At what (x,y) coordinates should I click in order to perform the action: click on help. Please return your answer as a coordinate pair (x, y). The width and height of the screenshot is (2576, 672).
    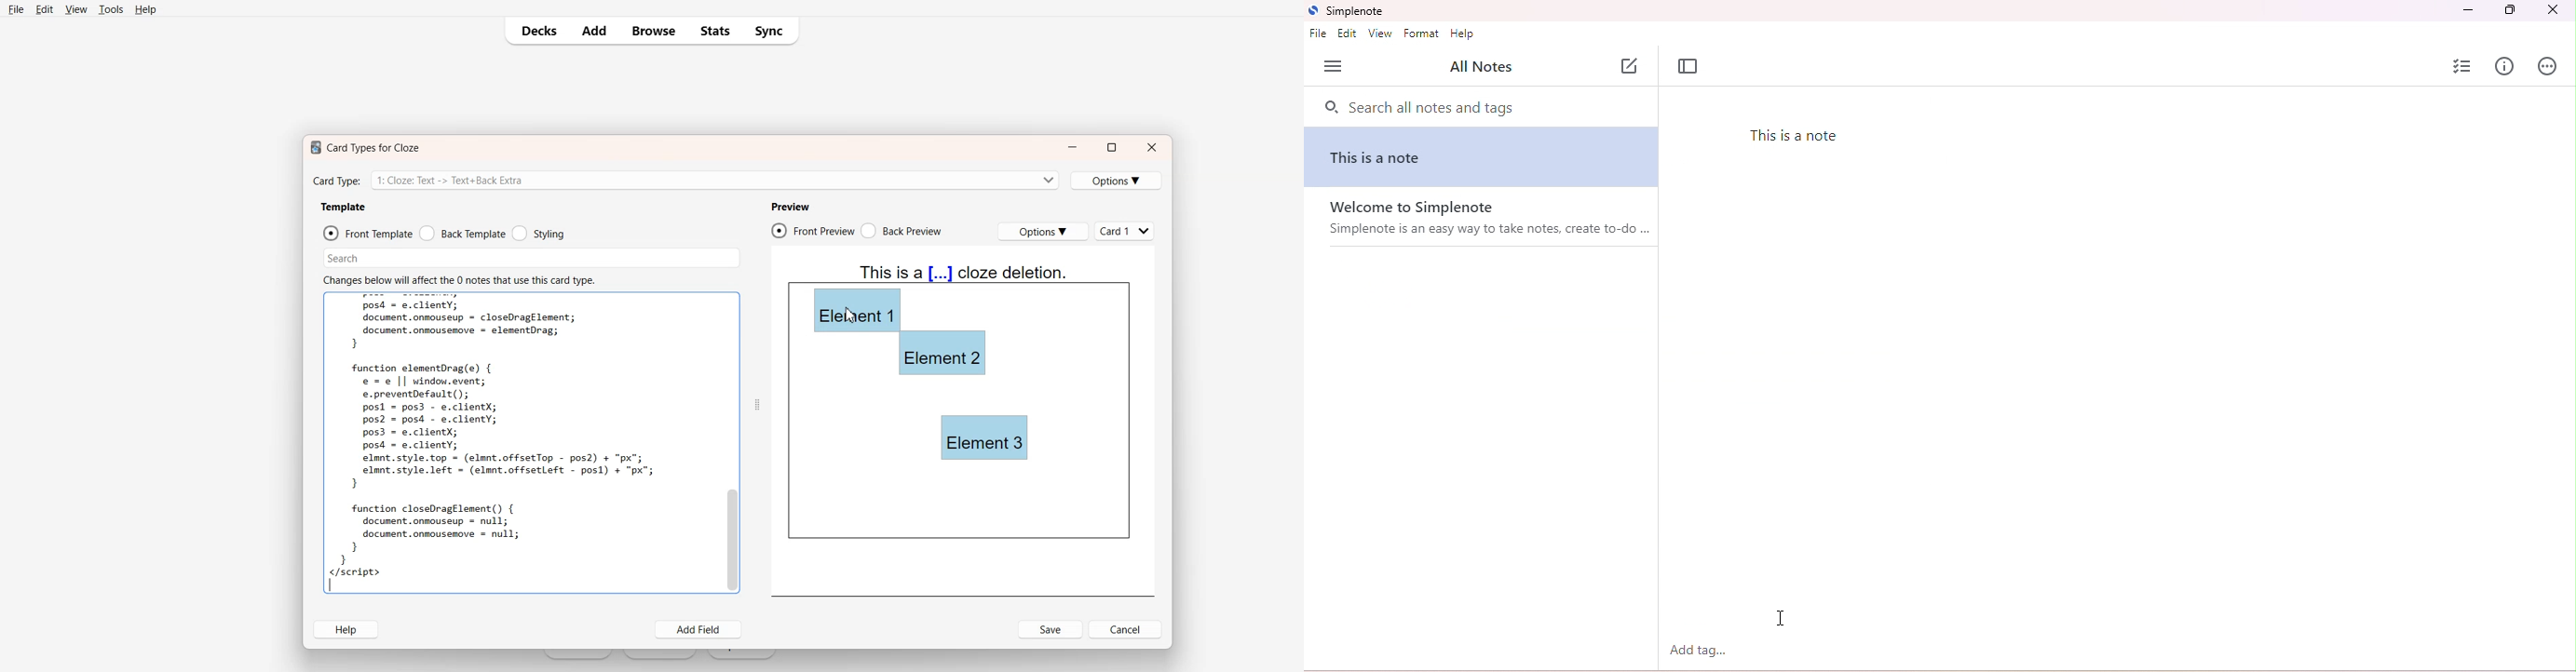
    Looking at the image, I should click on (1464, 34).